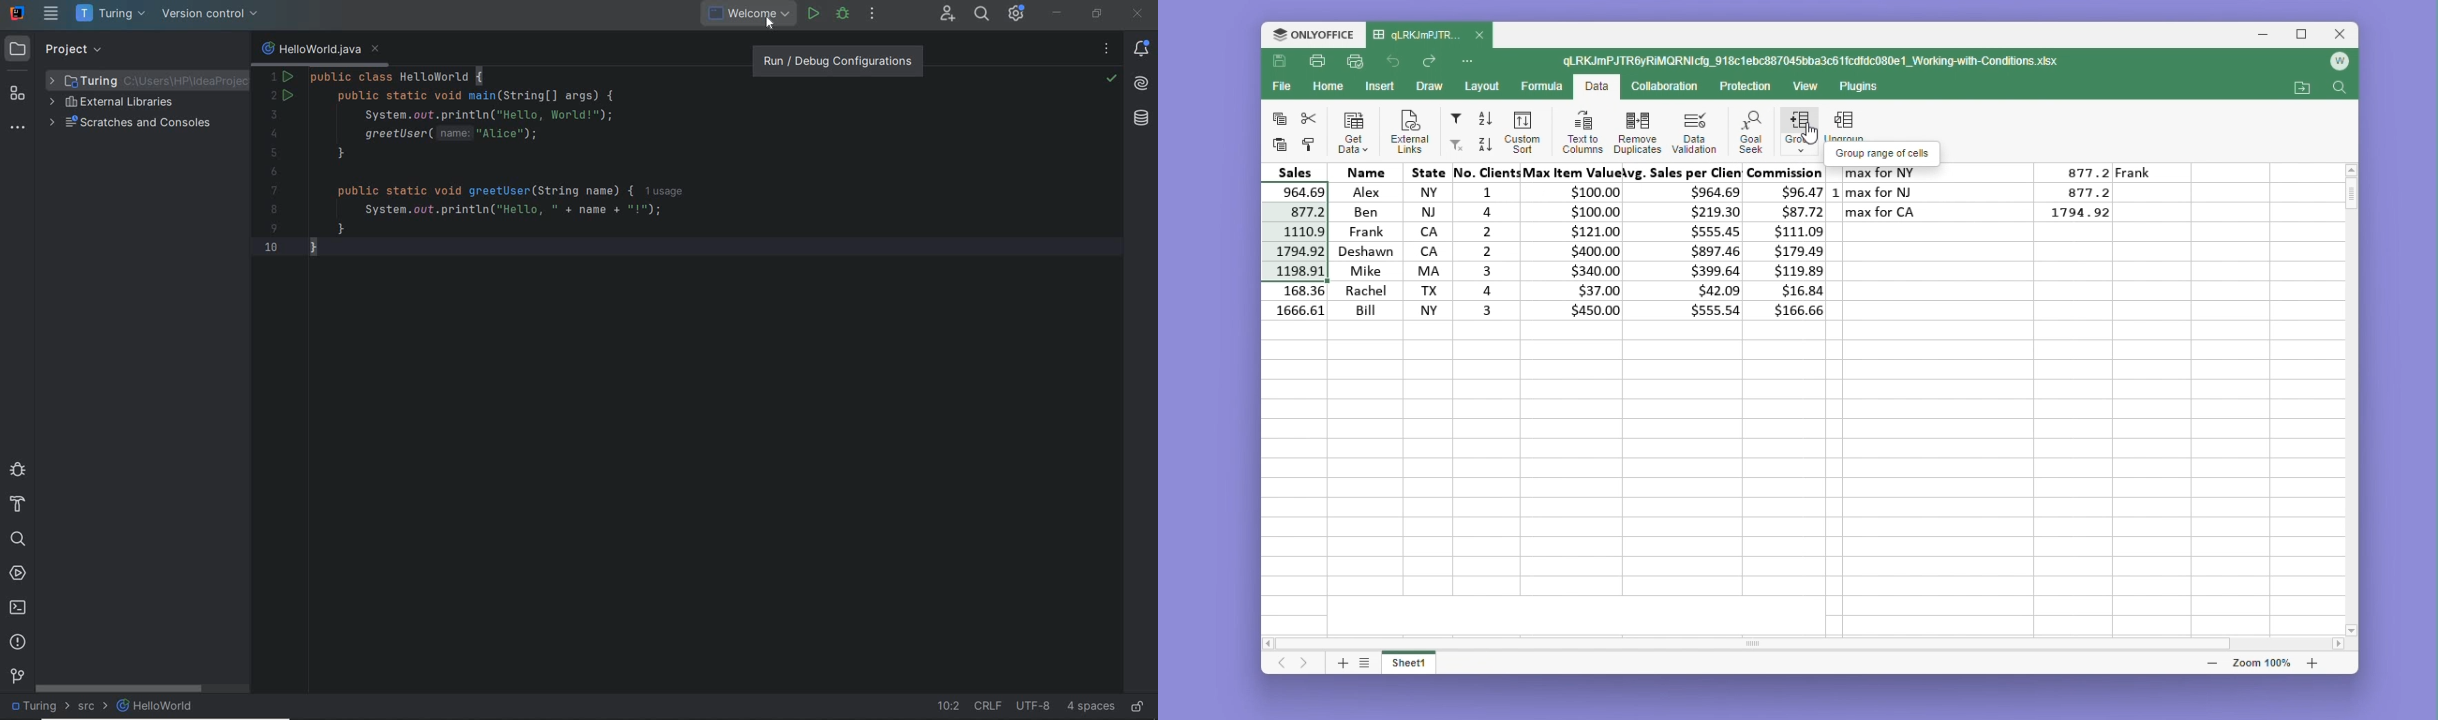  I want to click on paste, so click(1277, 144).